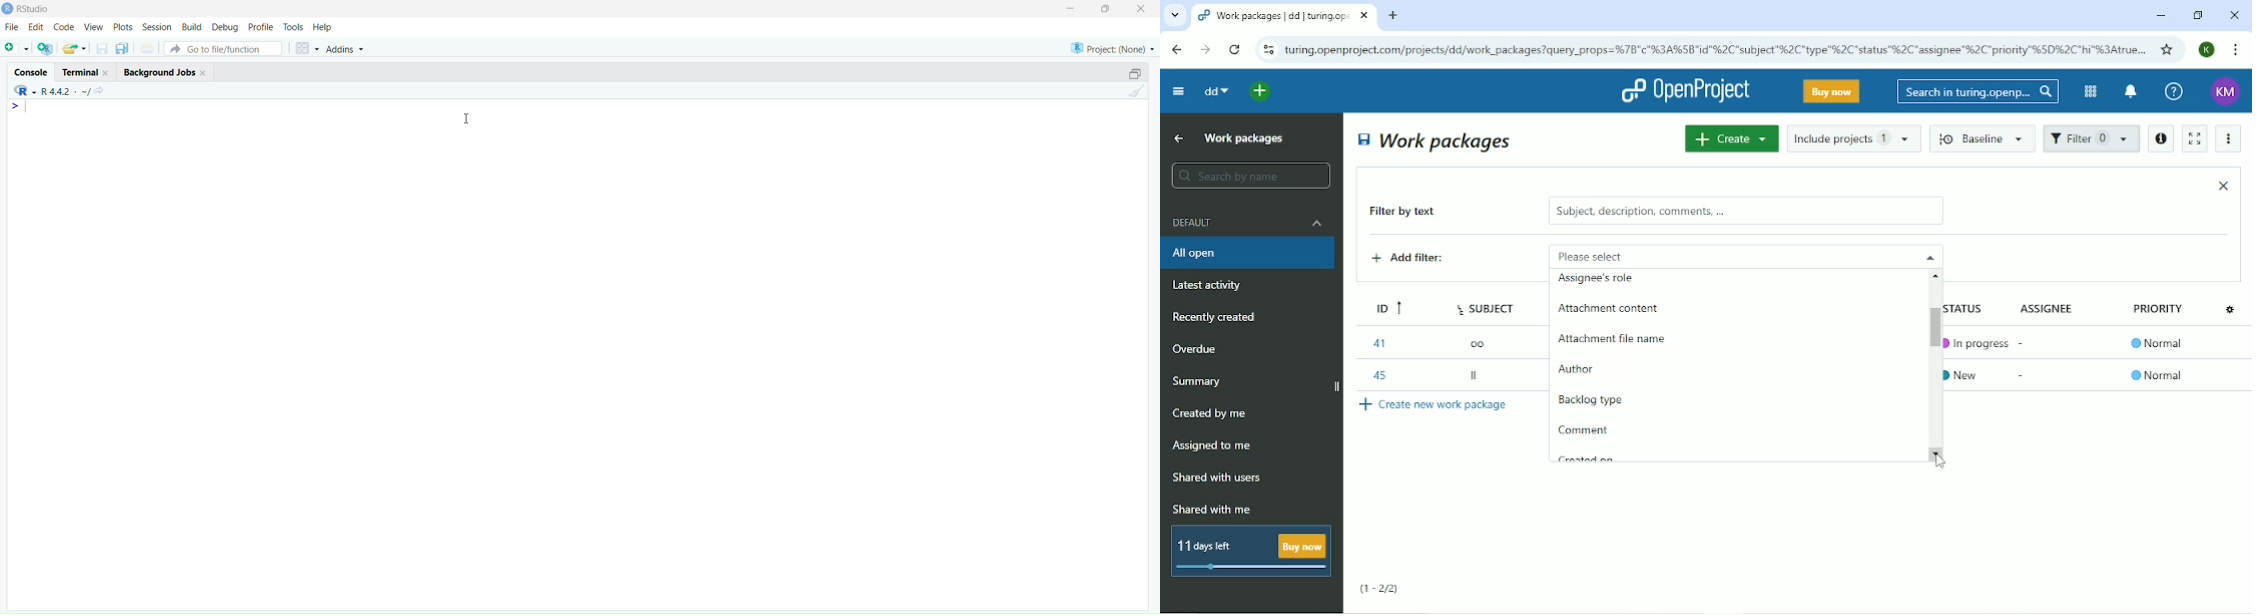 This screenshot has height=616, width=2268. Describe the element at coordinates (12, 28) in the screenshot. I see `File` at that location.